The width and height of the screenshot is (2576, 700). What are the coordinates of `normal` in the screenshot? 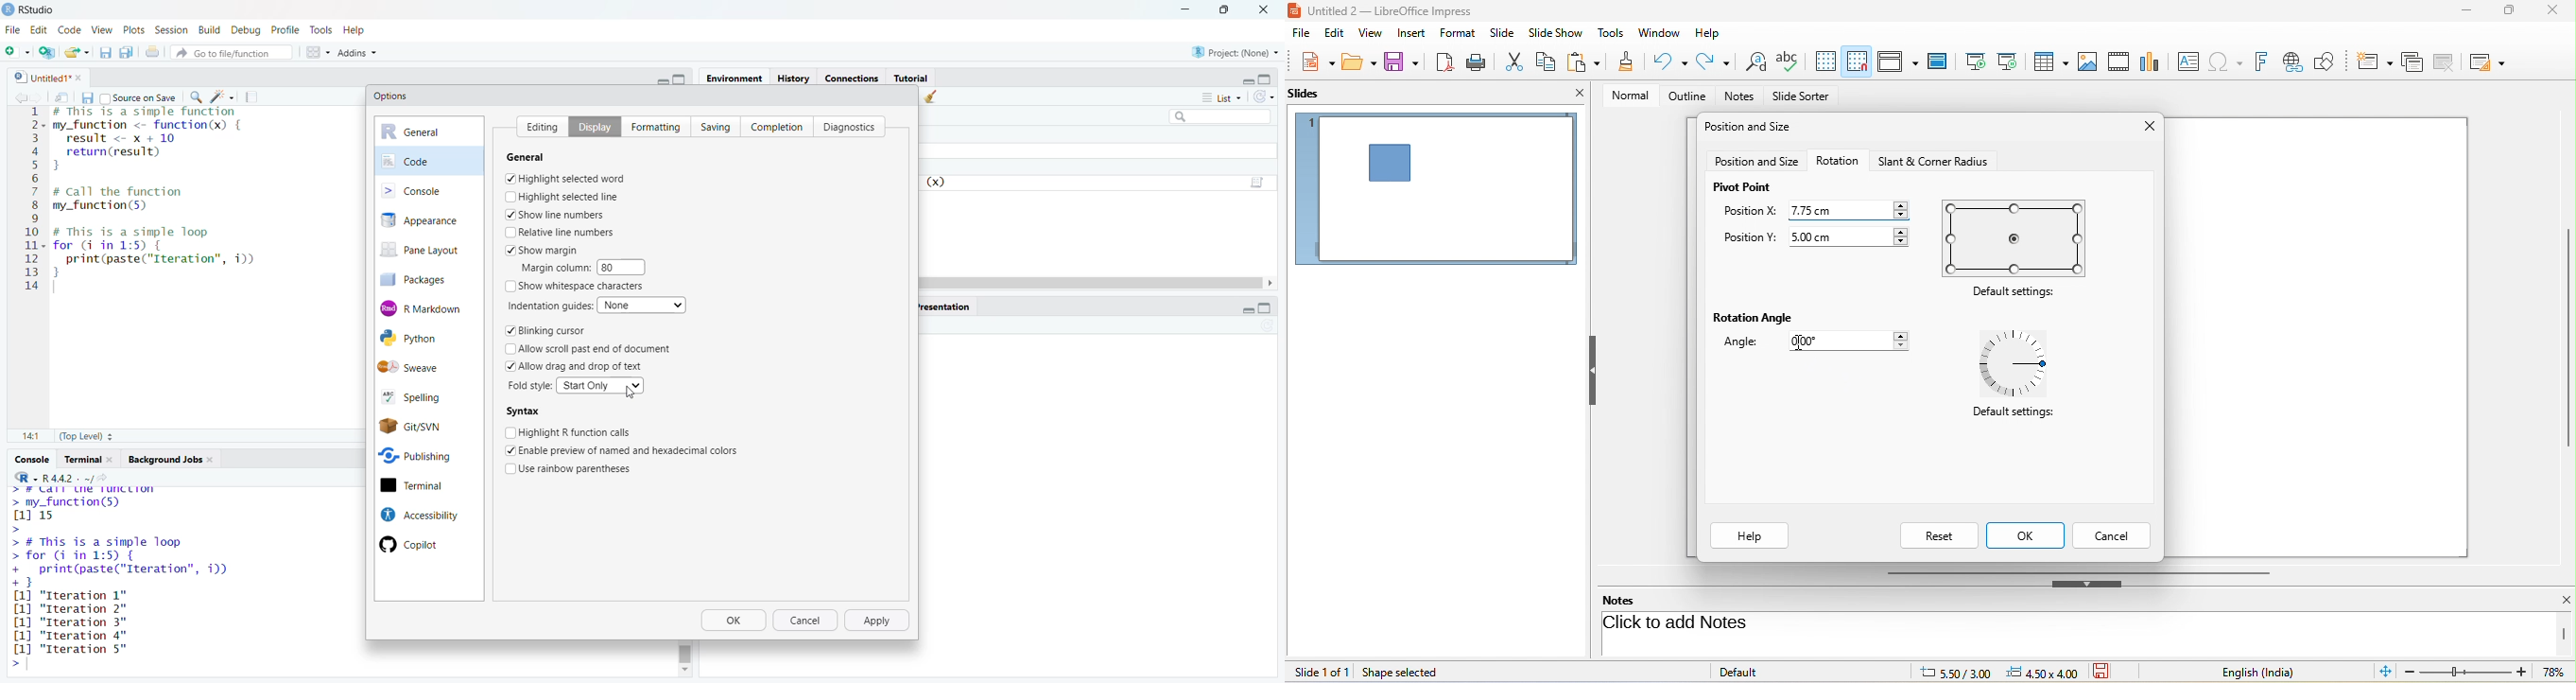 It's located at (1624, 95).